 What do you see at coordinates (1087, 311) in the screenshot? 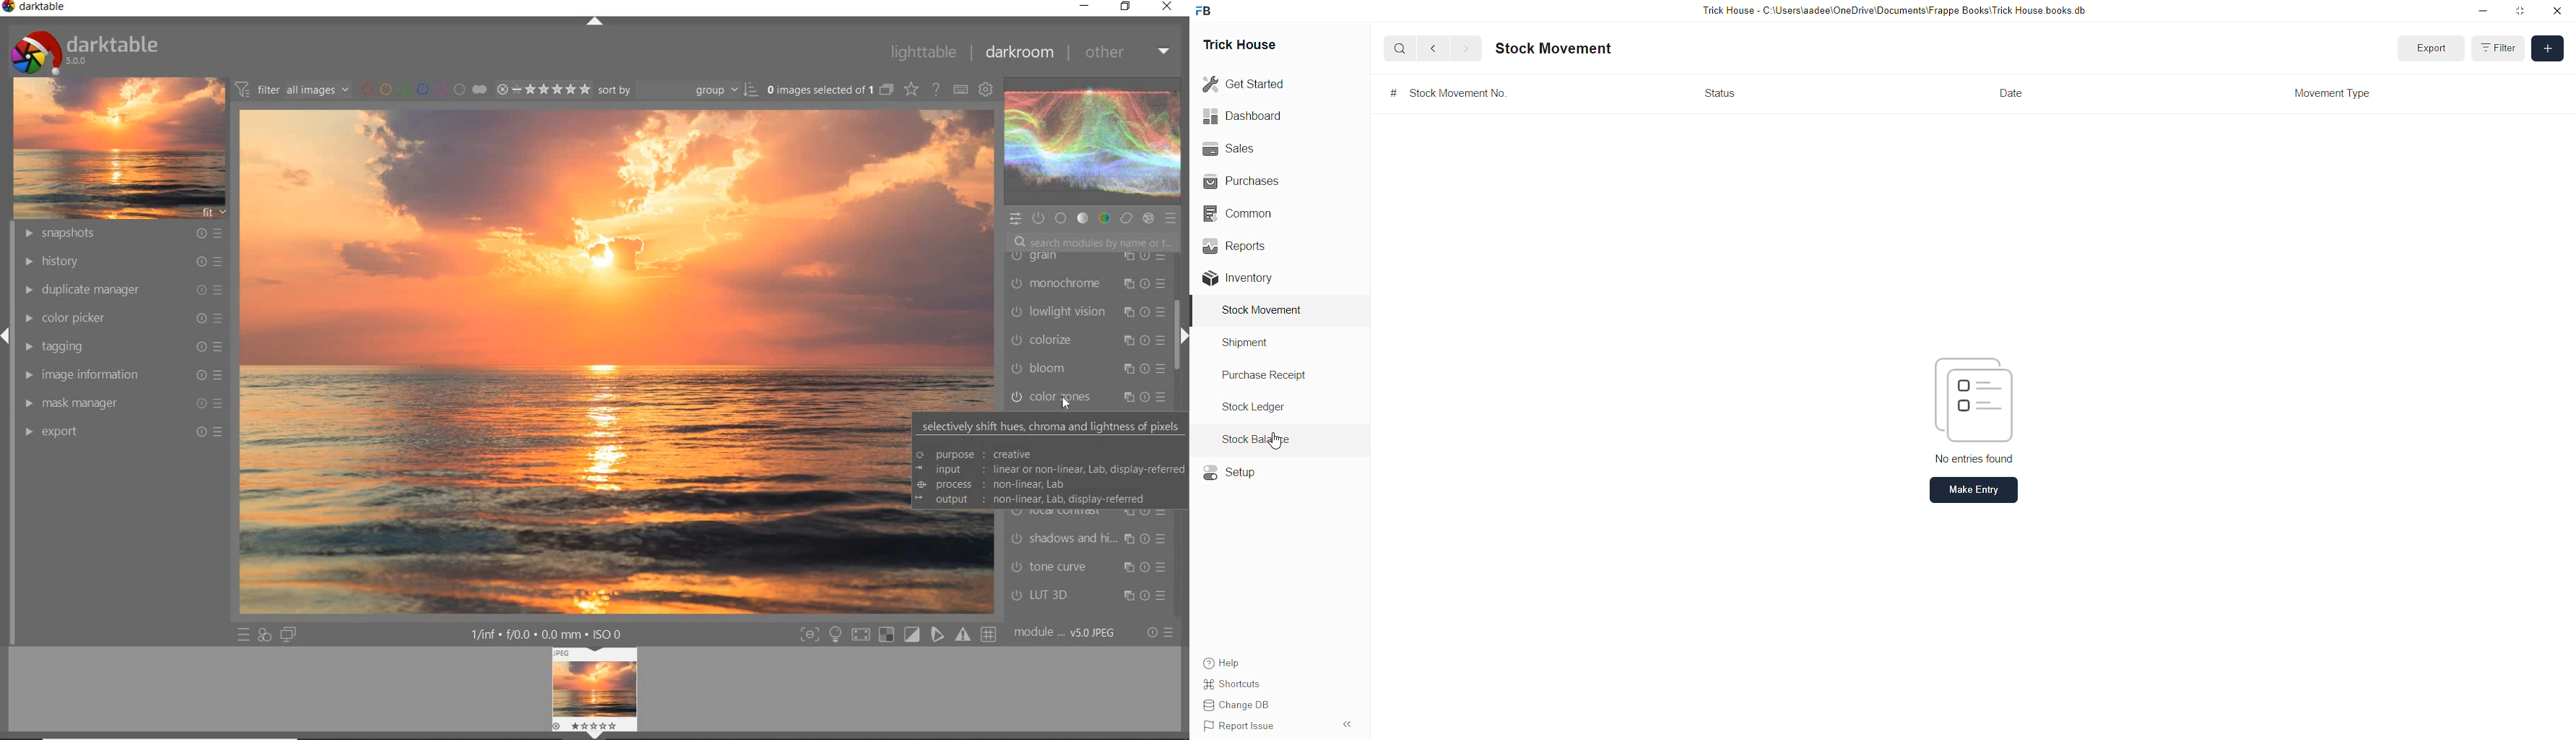
I see `lowlight vision` at bounding box center [1087, 311].